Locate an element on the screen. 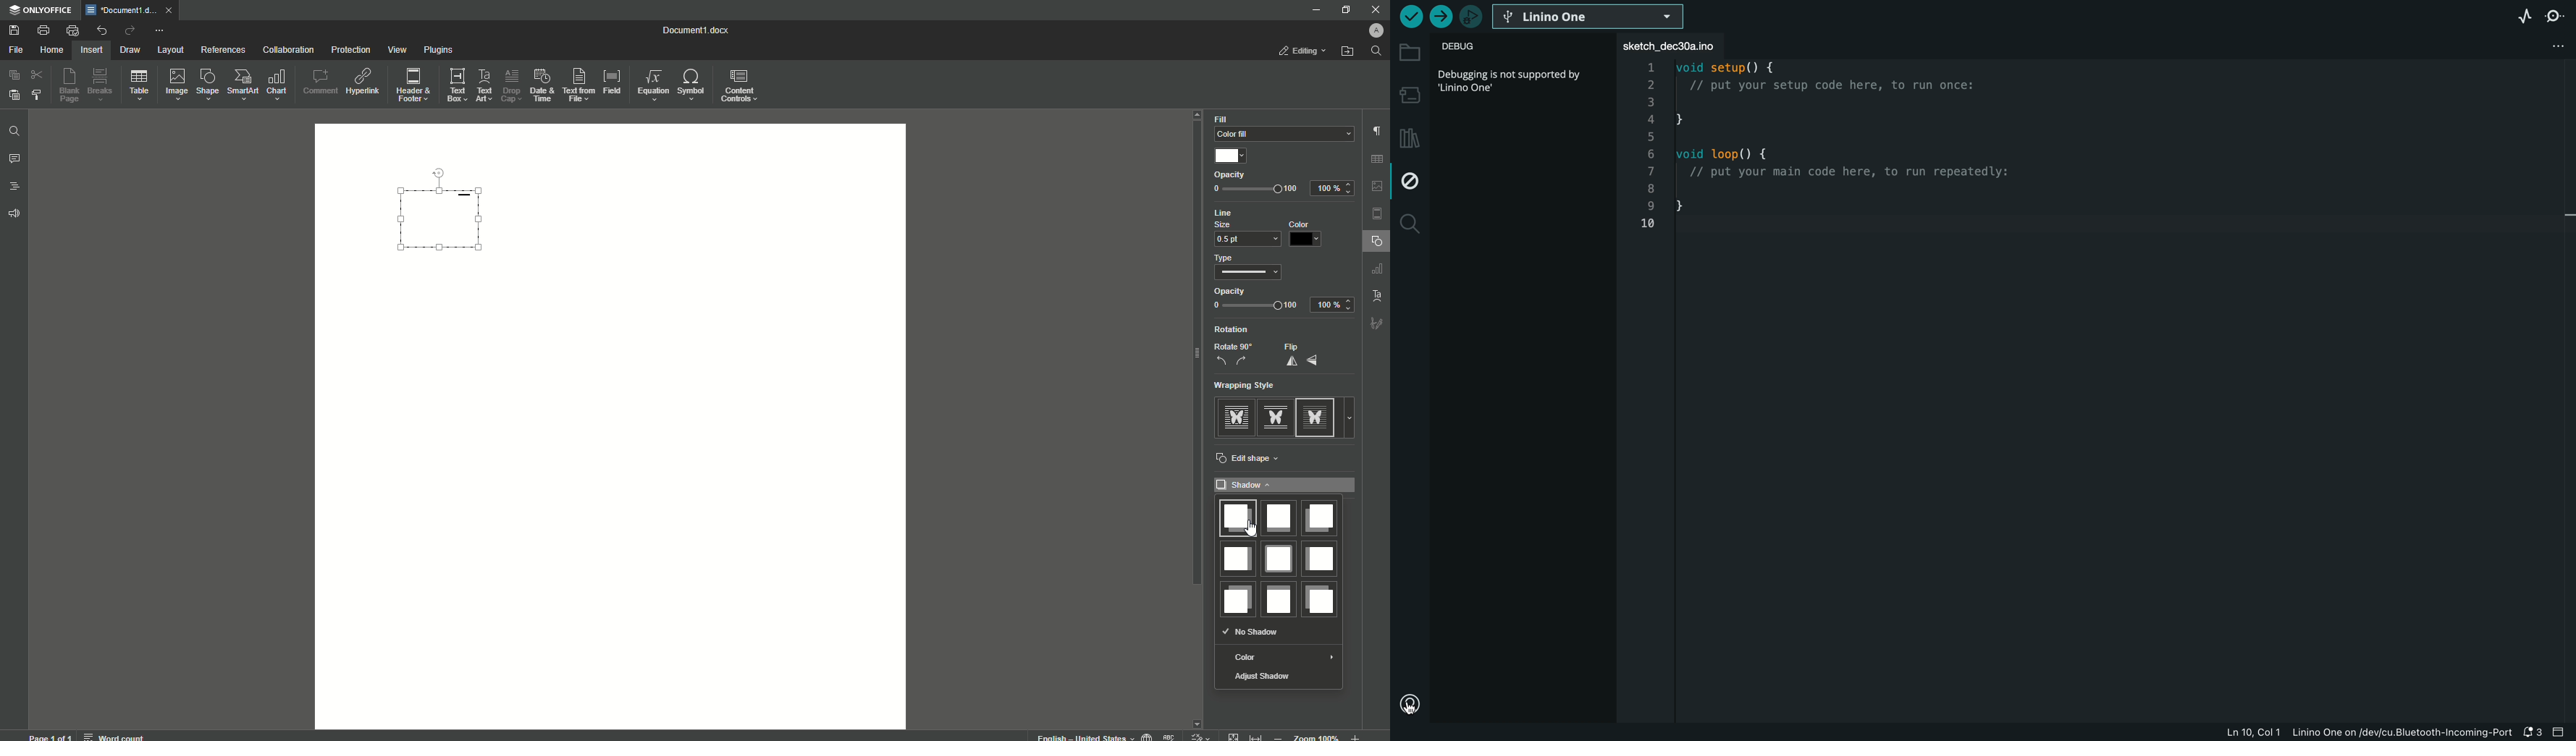 The height and width of the screenshot is (756, 2576). size is located at coordinates (1228, 224).